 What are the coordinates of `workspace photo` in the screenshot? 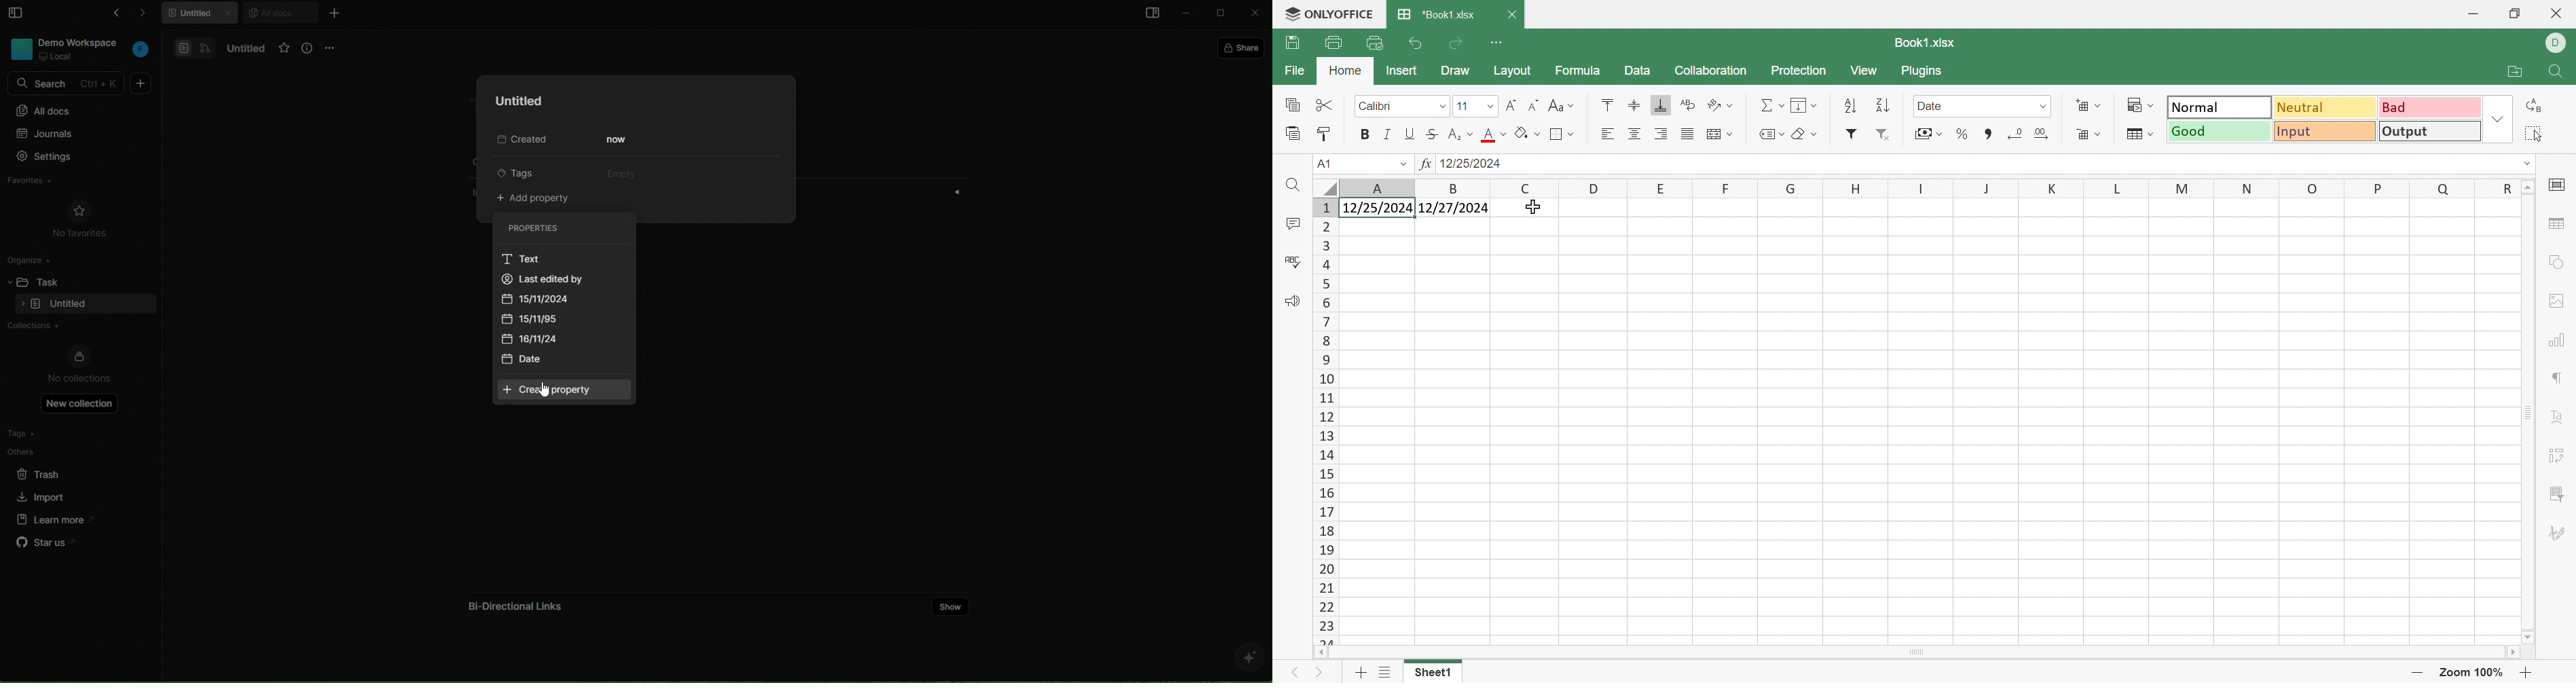 It's located at (20, 48).